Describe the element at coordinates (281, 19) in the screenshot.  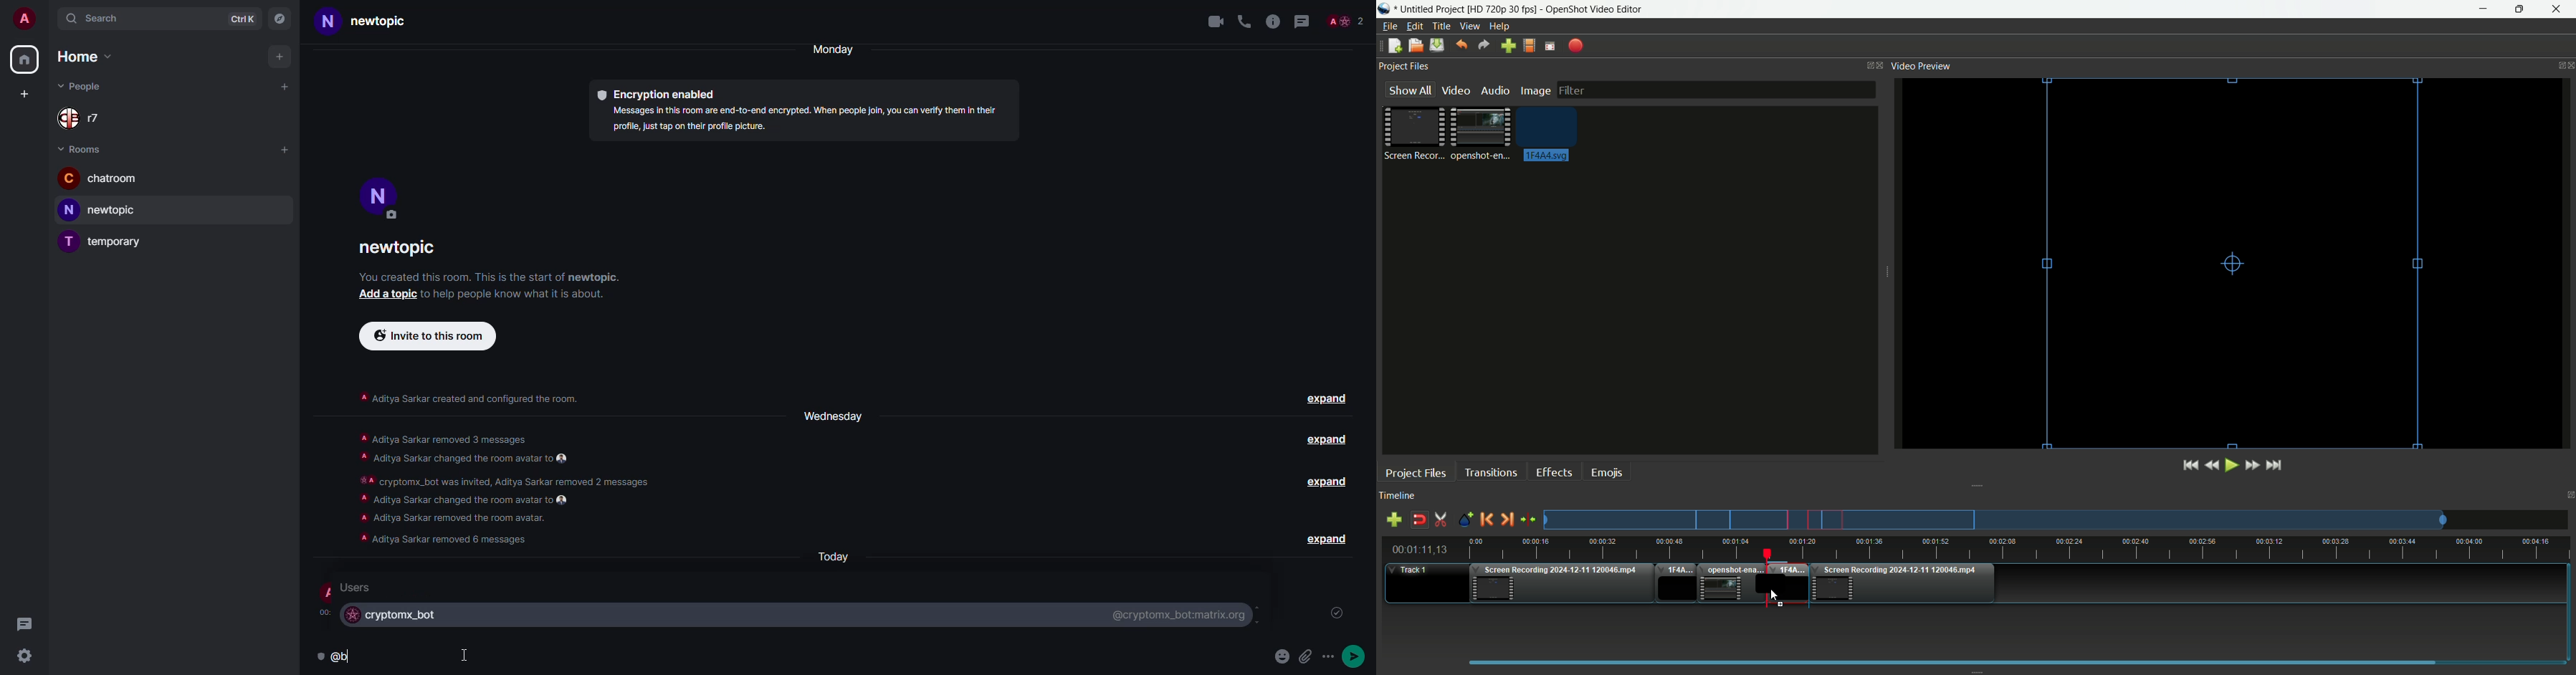
I see `navigator` at that location.